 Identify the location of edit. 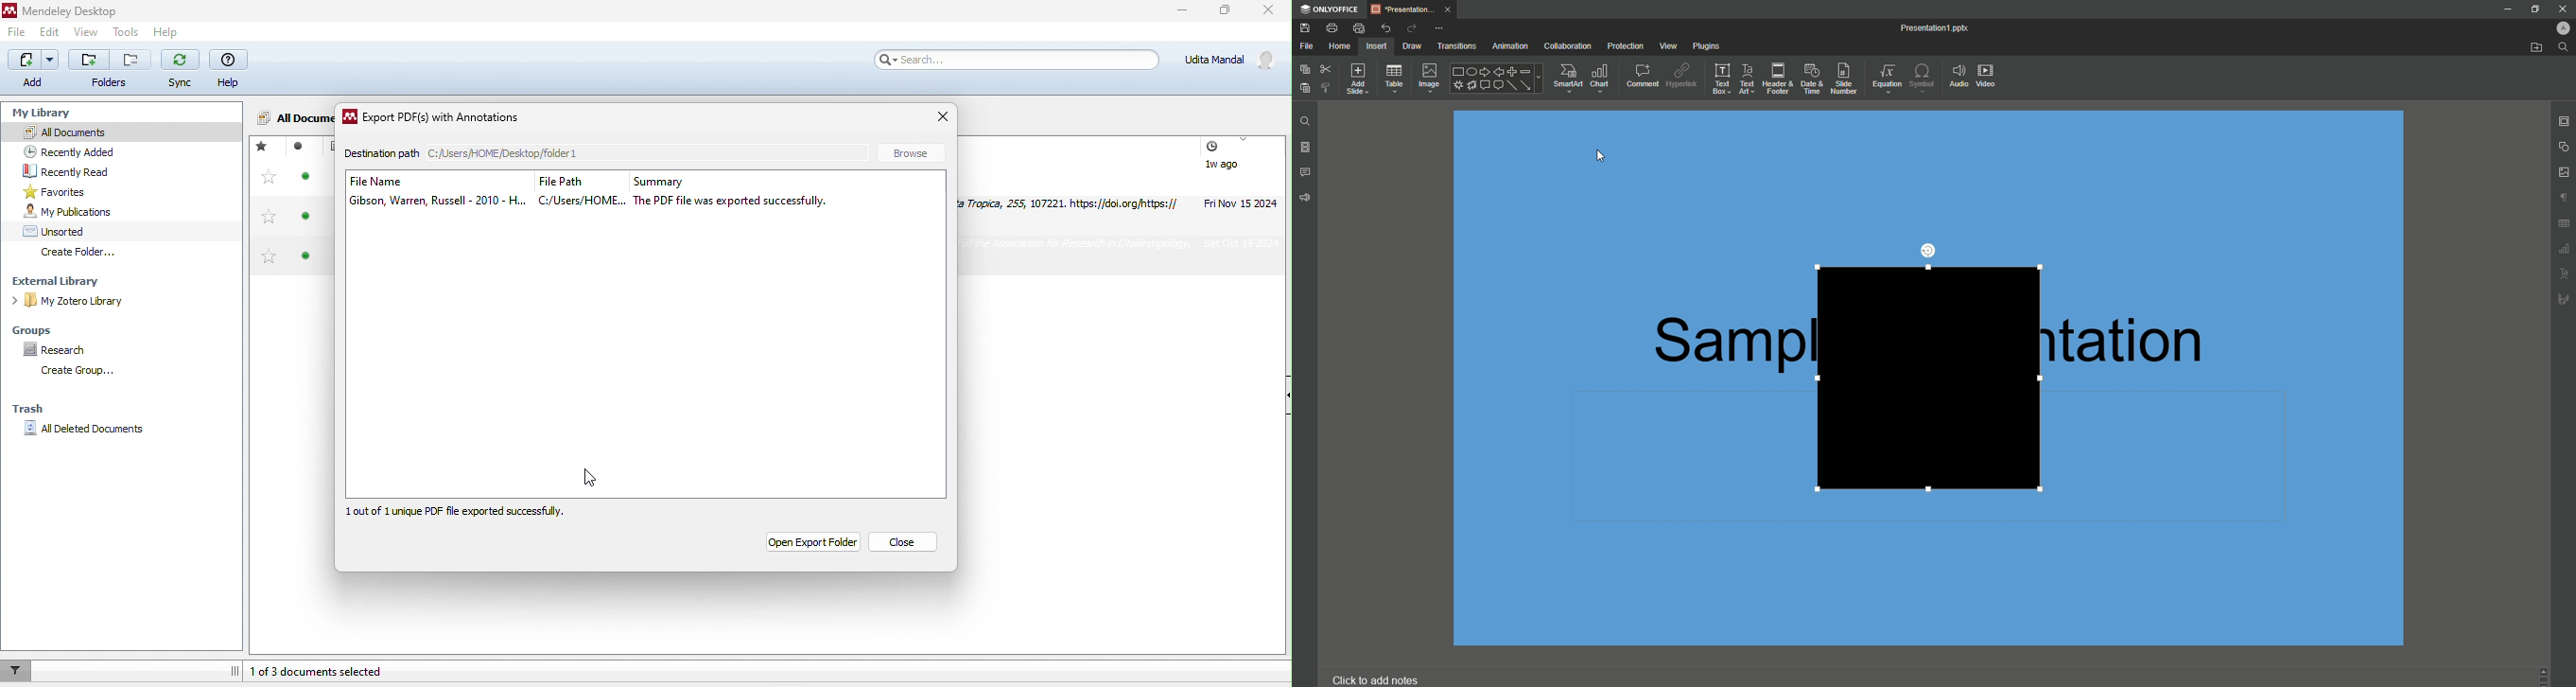
(54, 32).